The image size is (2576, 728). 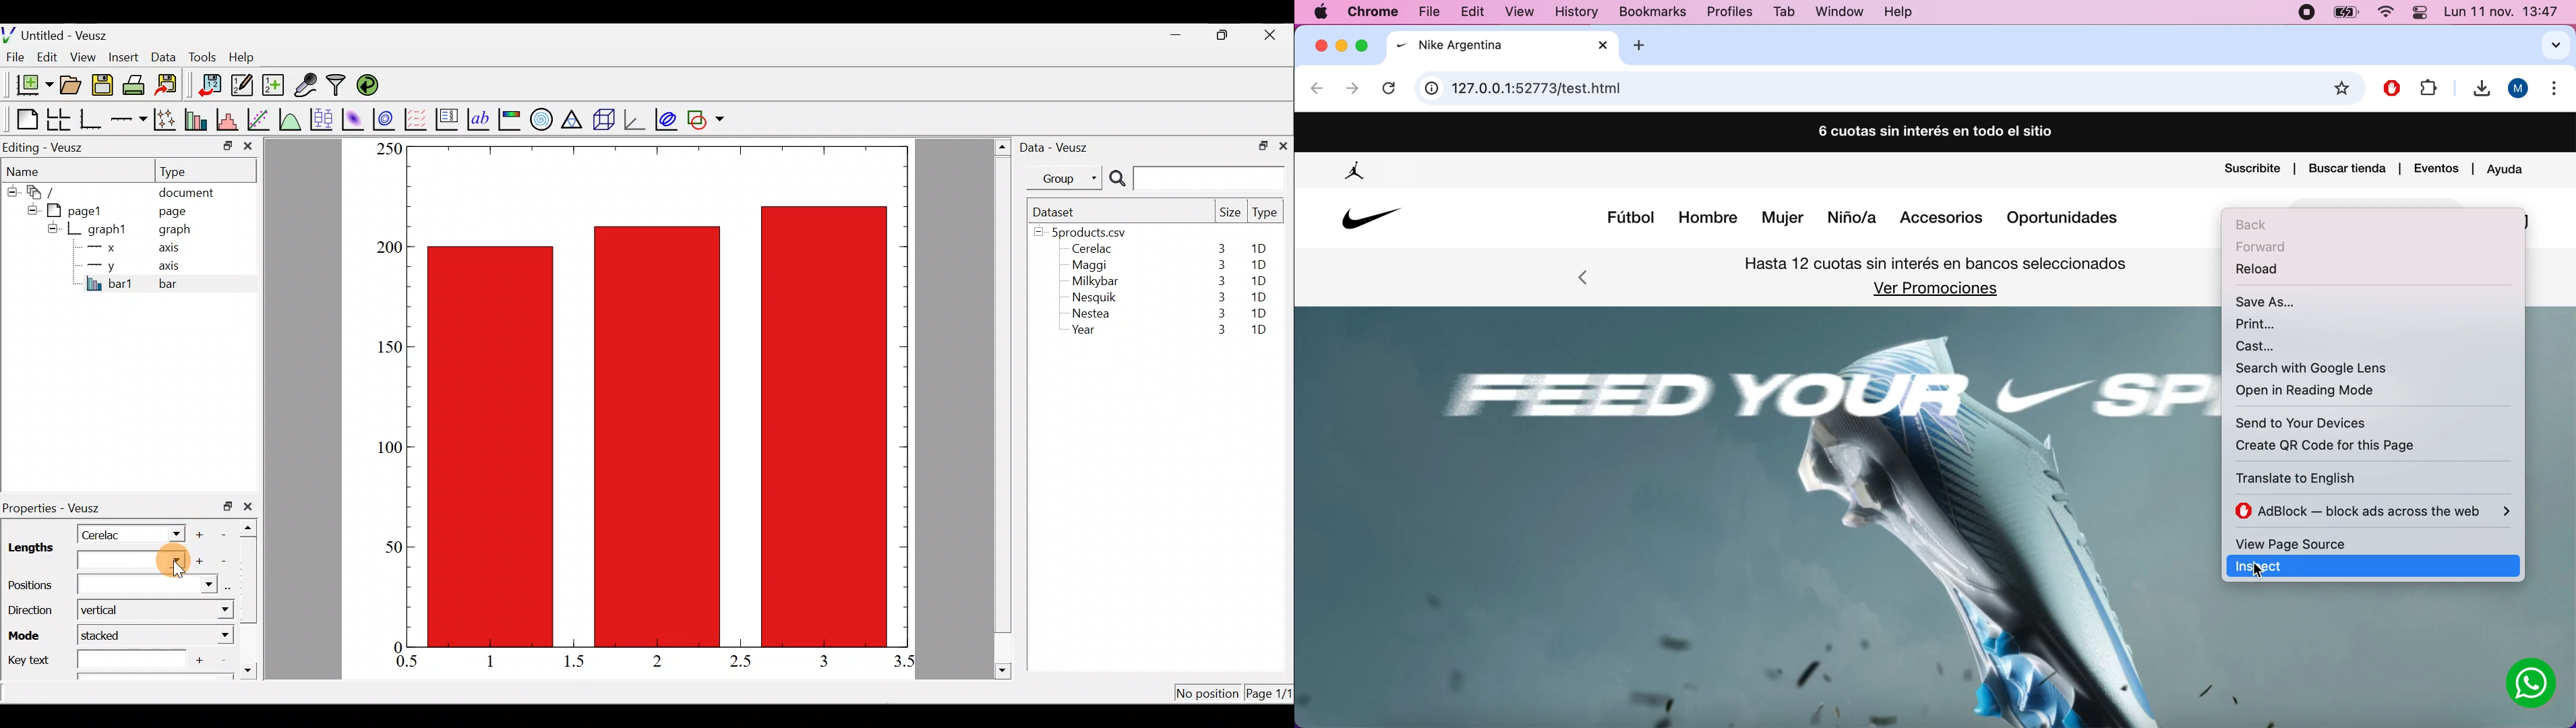 What do you see at coordinates (2548, 48) in the screenshot?
I see `search tabs` at bounding box center [2548, 48].